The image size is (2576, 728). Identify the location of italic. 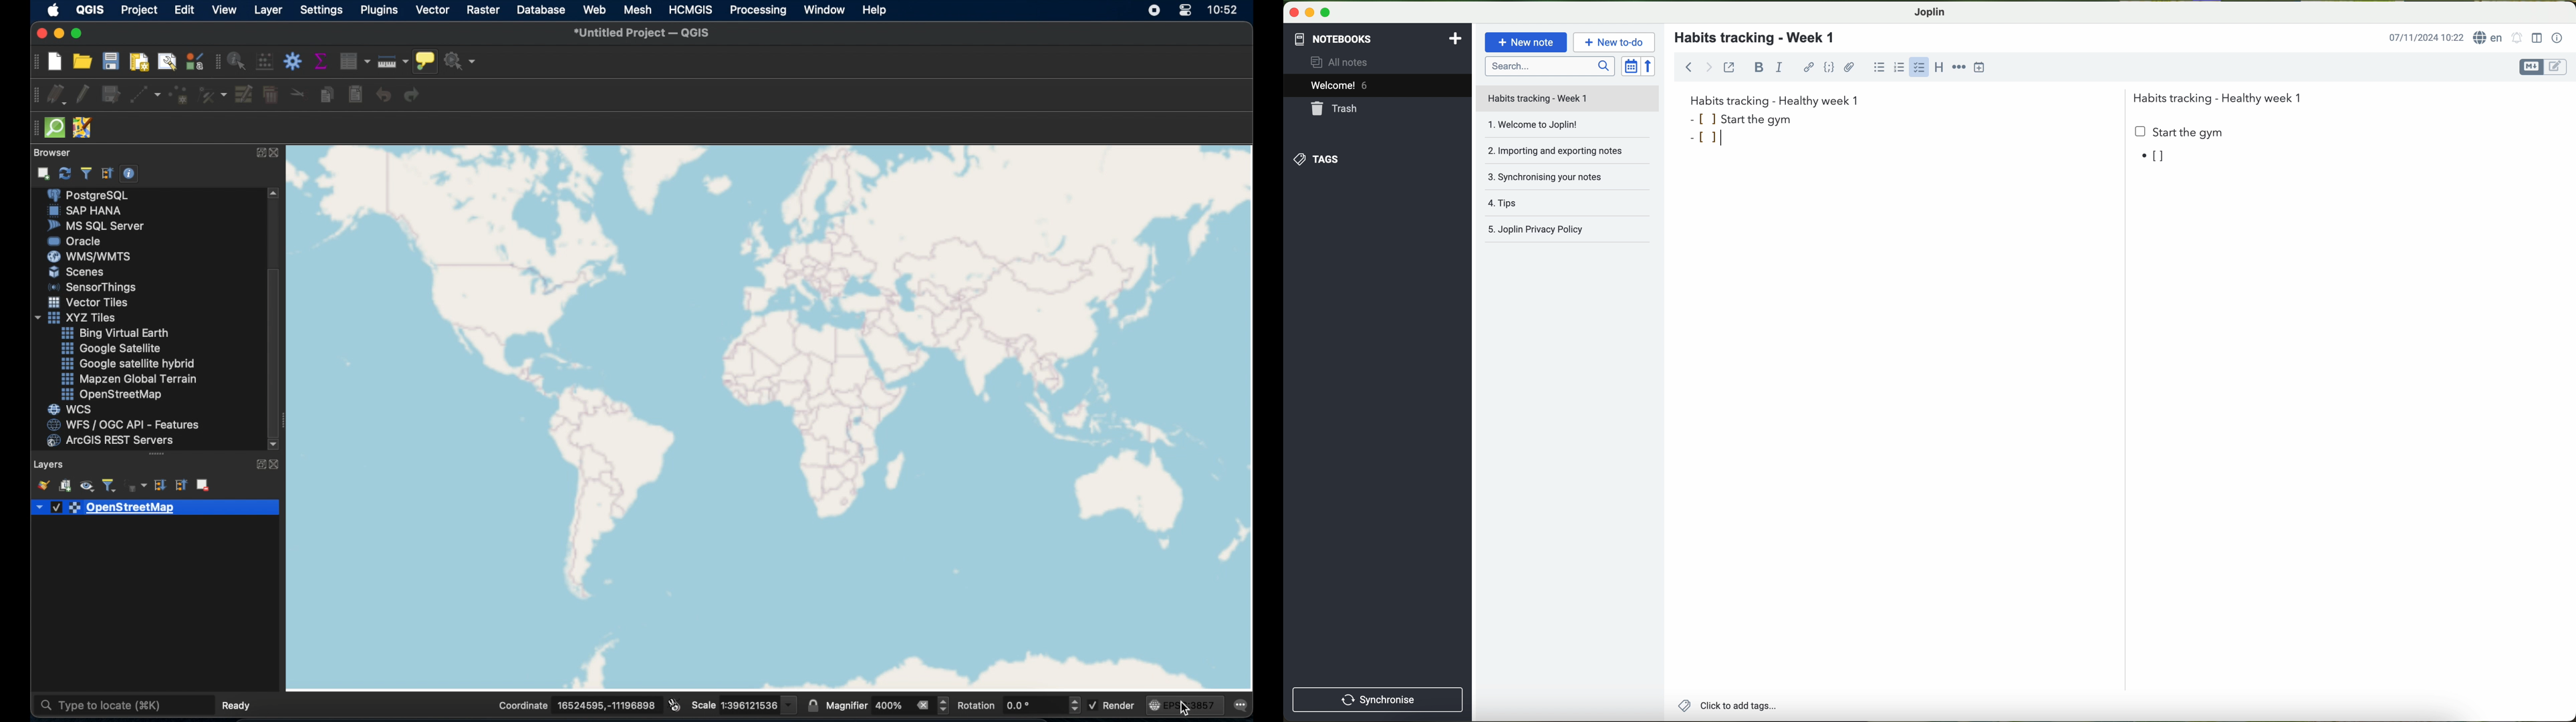
(1779, 67).